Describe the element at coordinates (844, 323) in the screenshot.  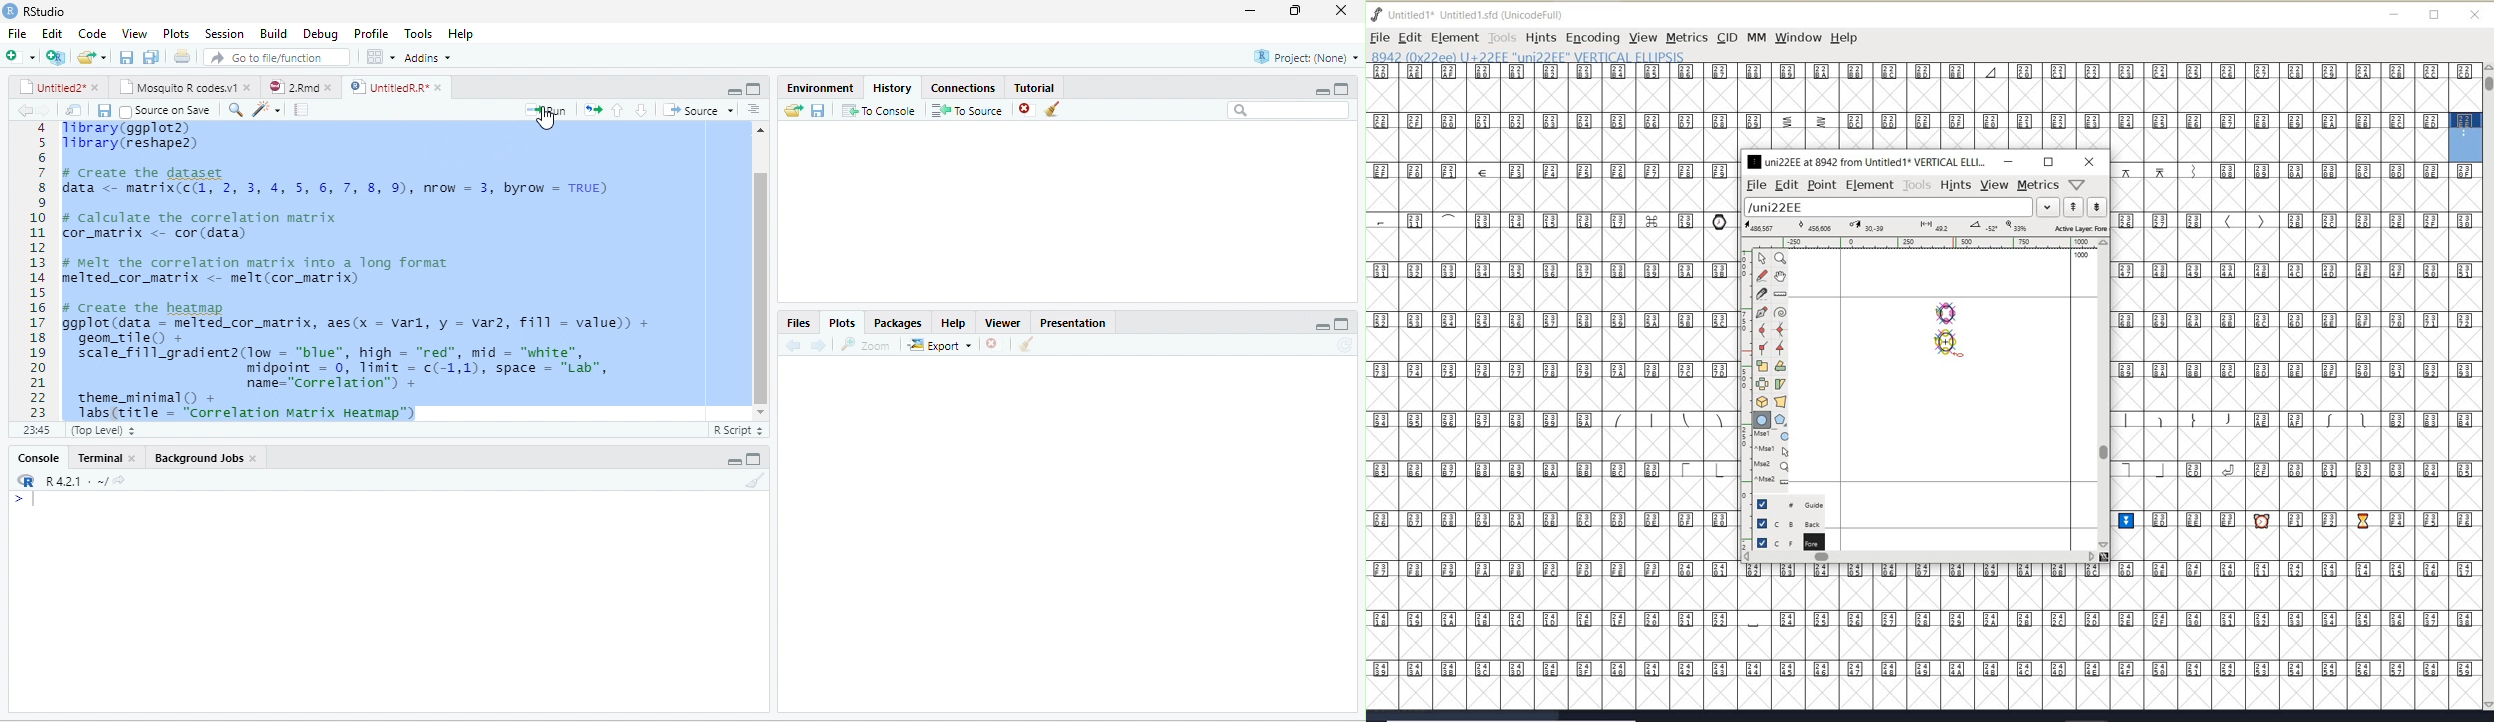
I see `plots` at that location.